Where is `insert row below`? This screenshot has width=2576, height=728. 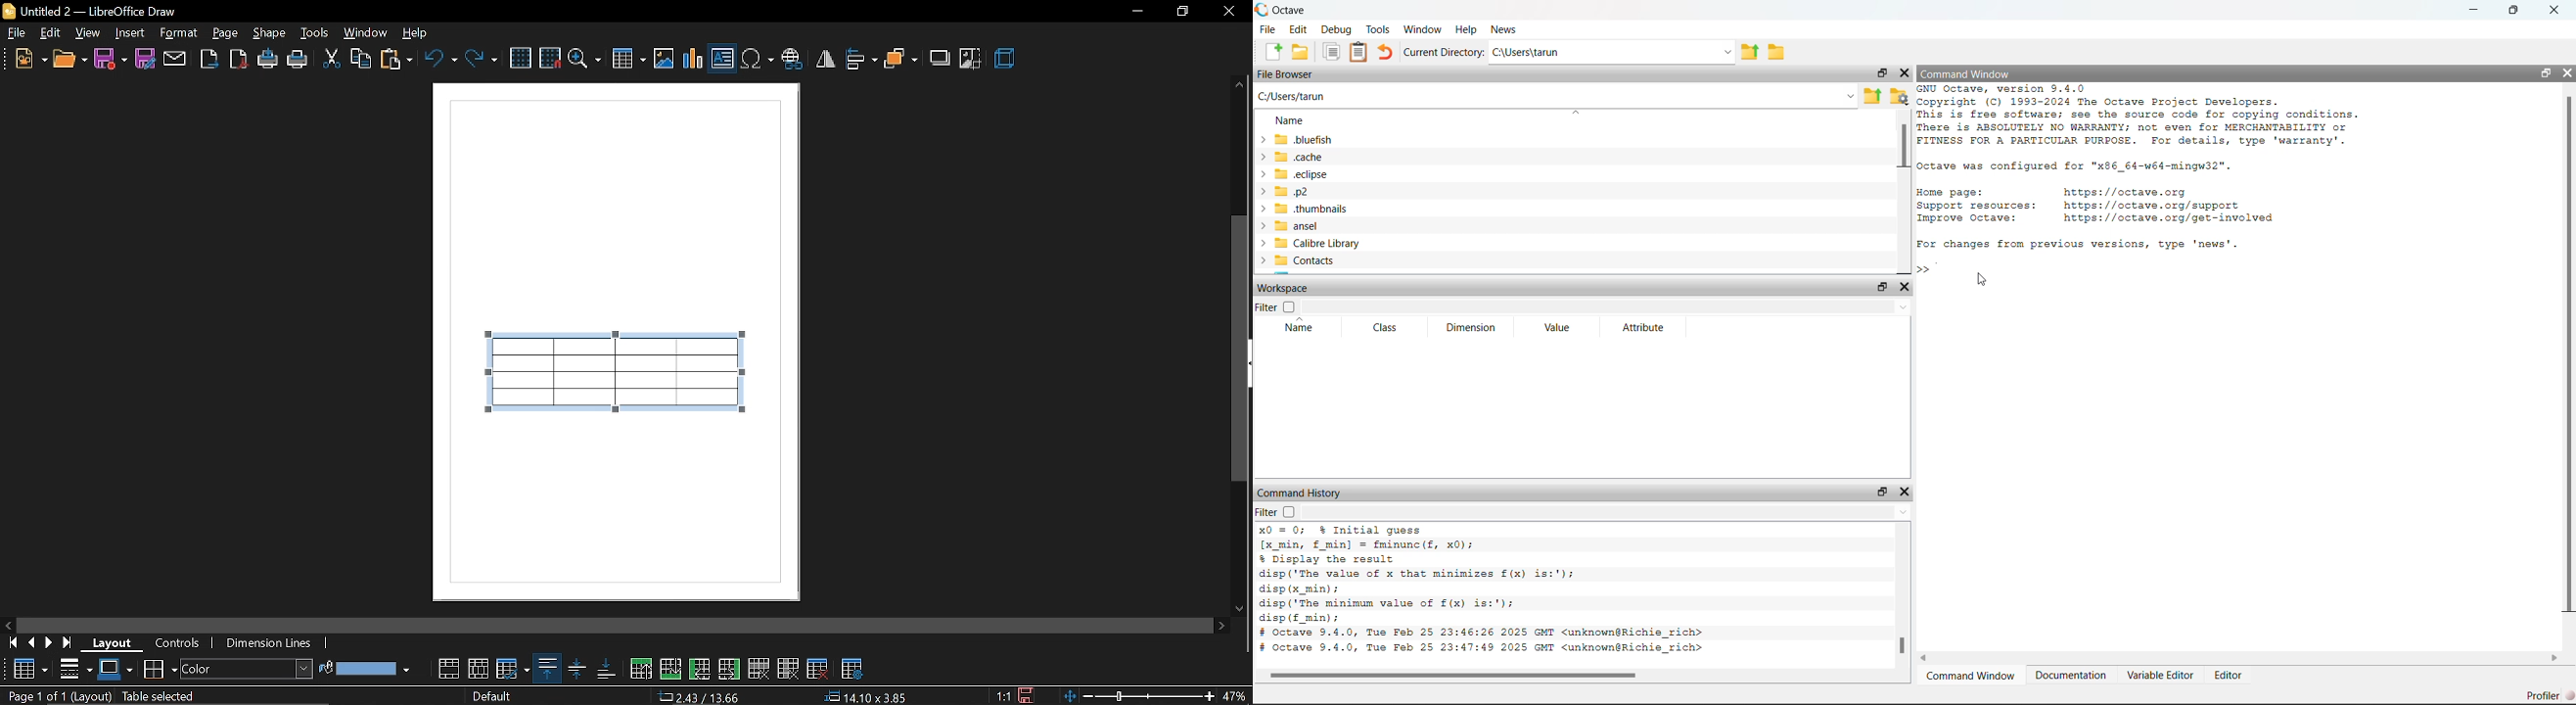 insert row below is located at coordinates (671, 668).